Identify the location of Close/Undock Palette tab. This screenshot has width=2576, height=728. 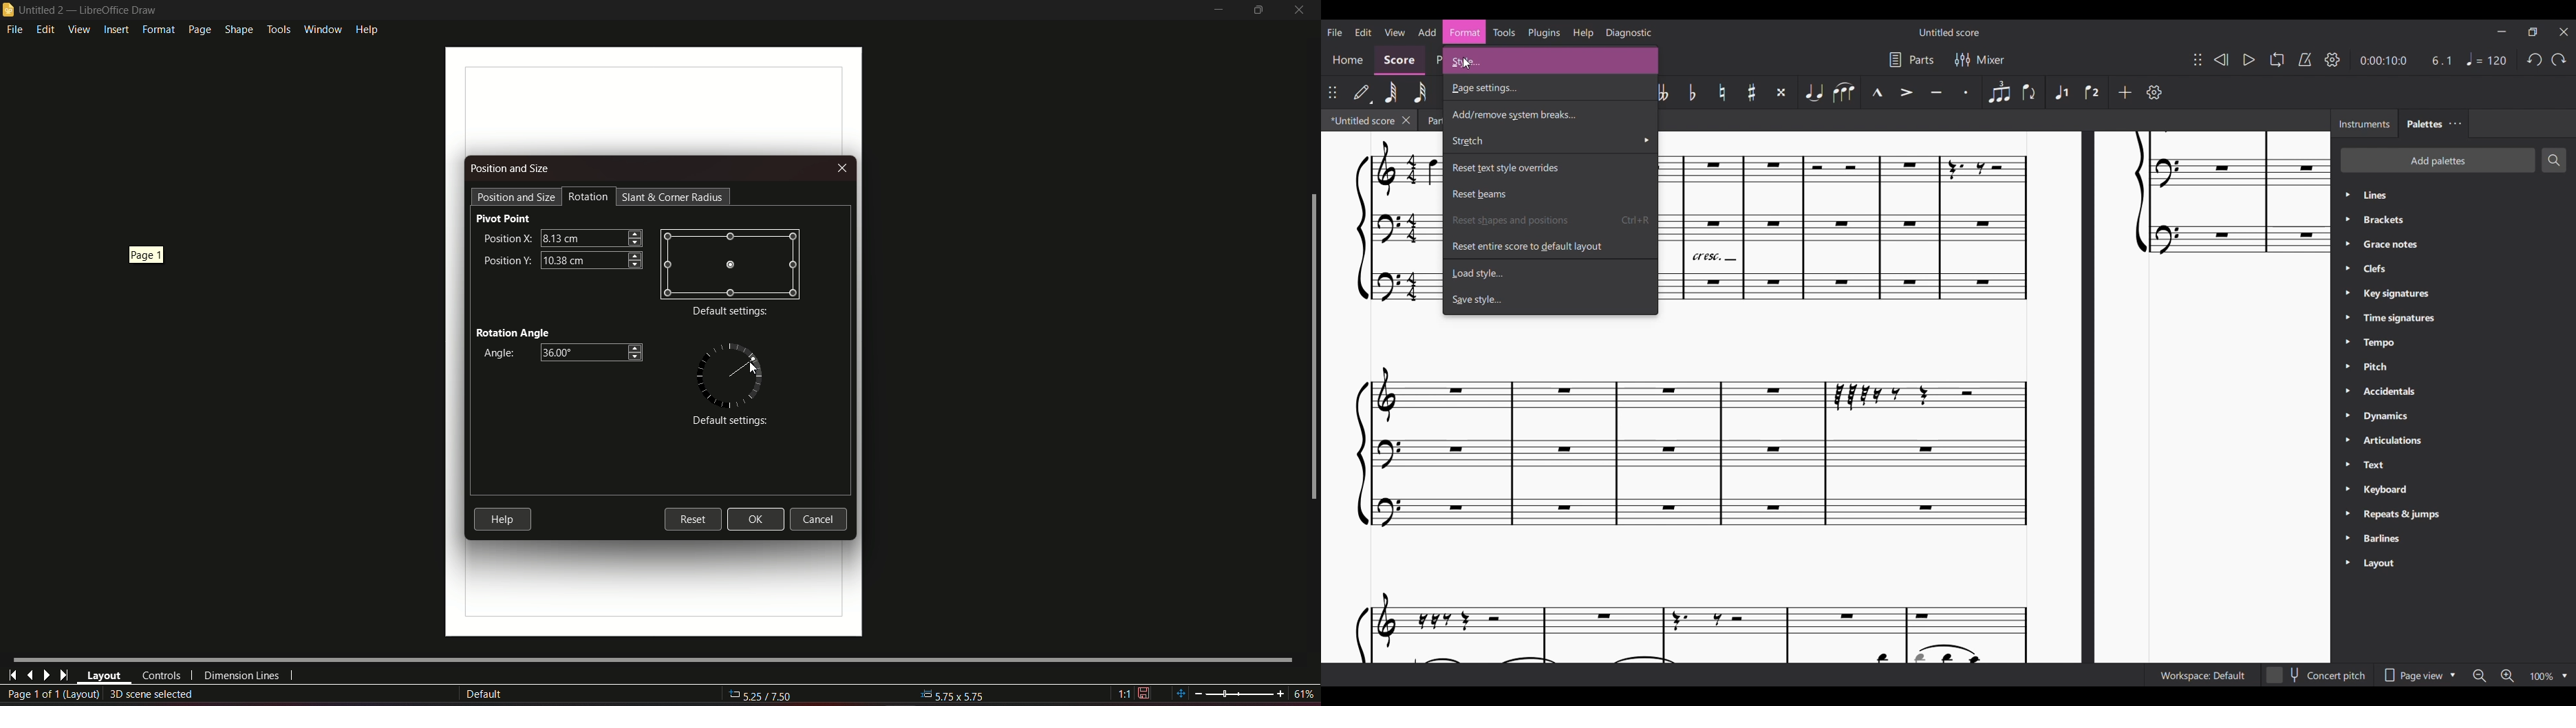
(2456, 124).